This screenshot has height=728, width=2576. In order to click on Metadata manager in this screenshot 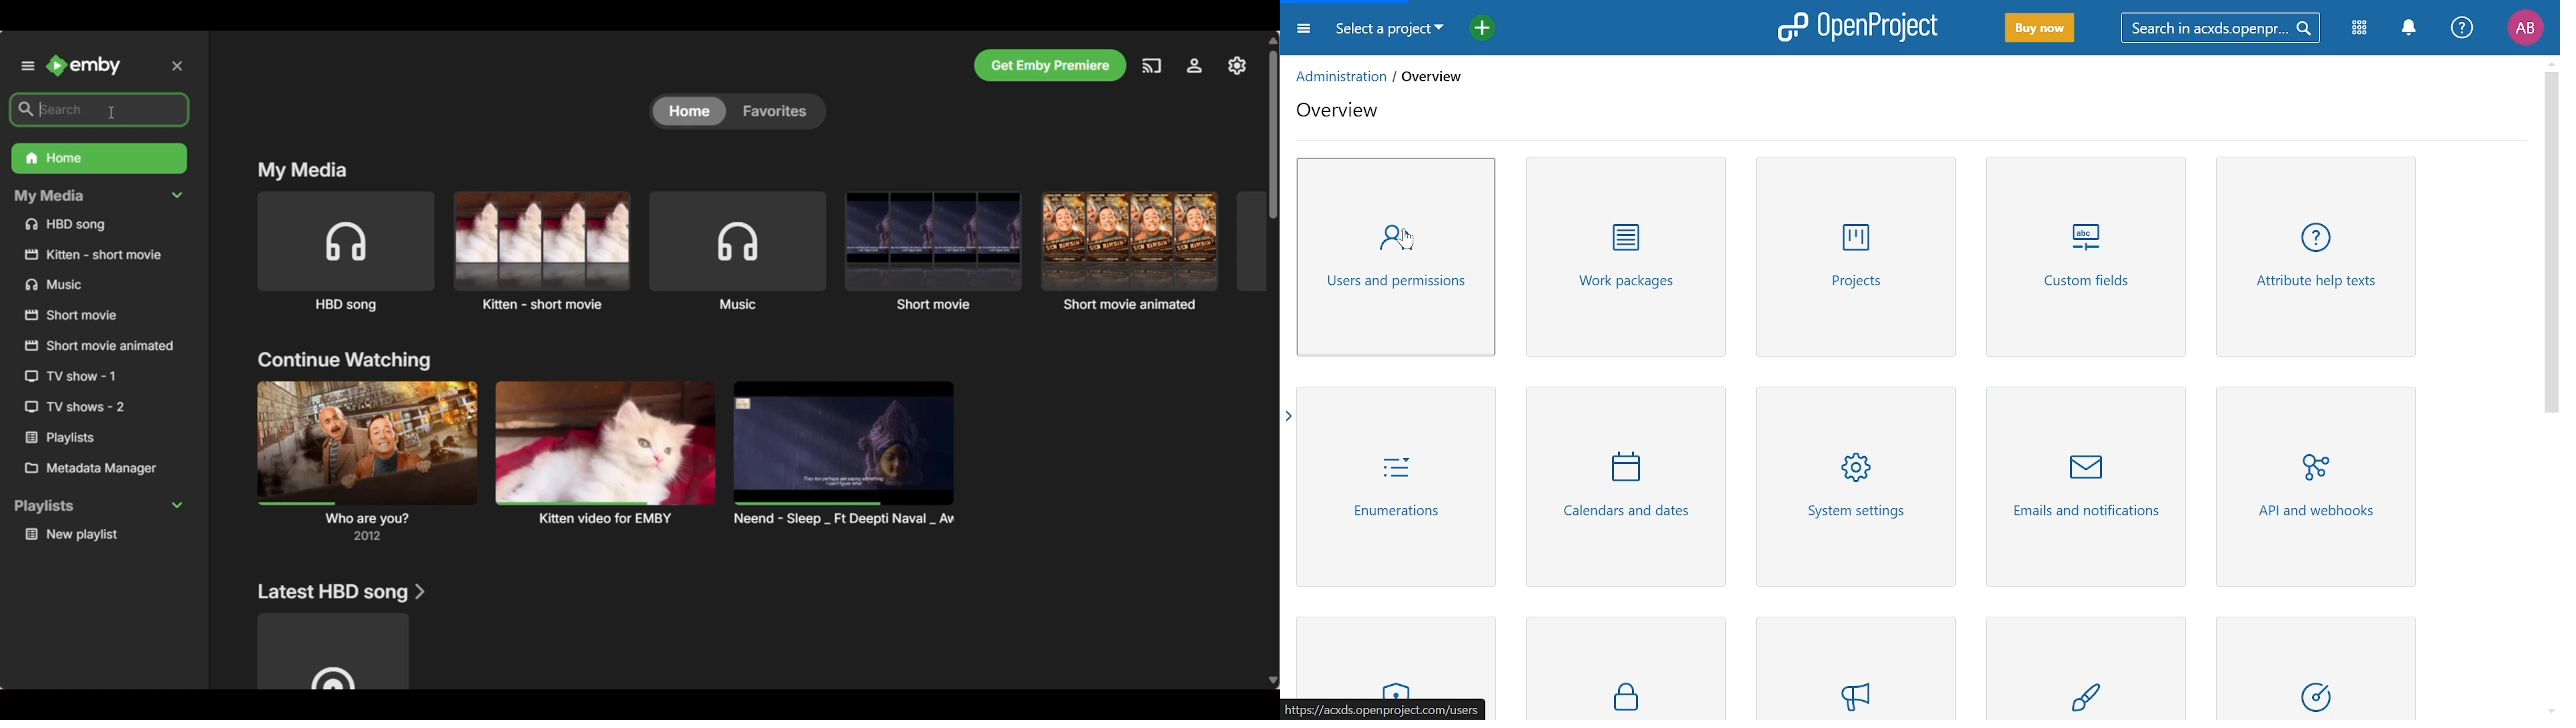, I will do `click(101, 469)`.